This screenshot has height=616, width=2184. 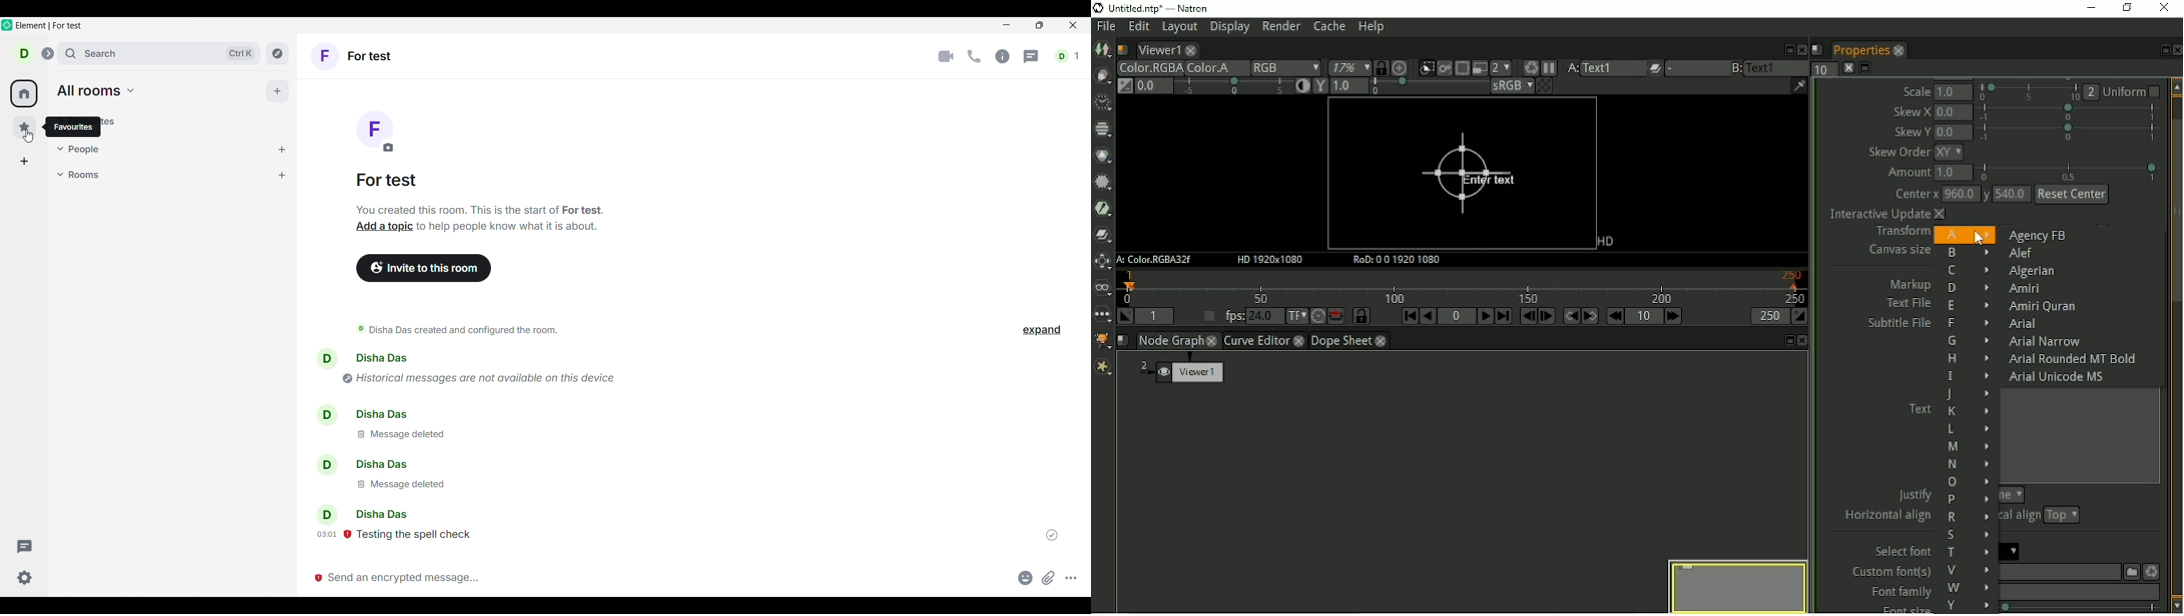 I want to click on message deleted, so click(x=409, y=438).